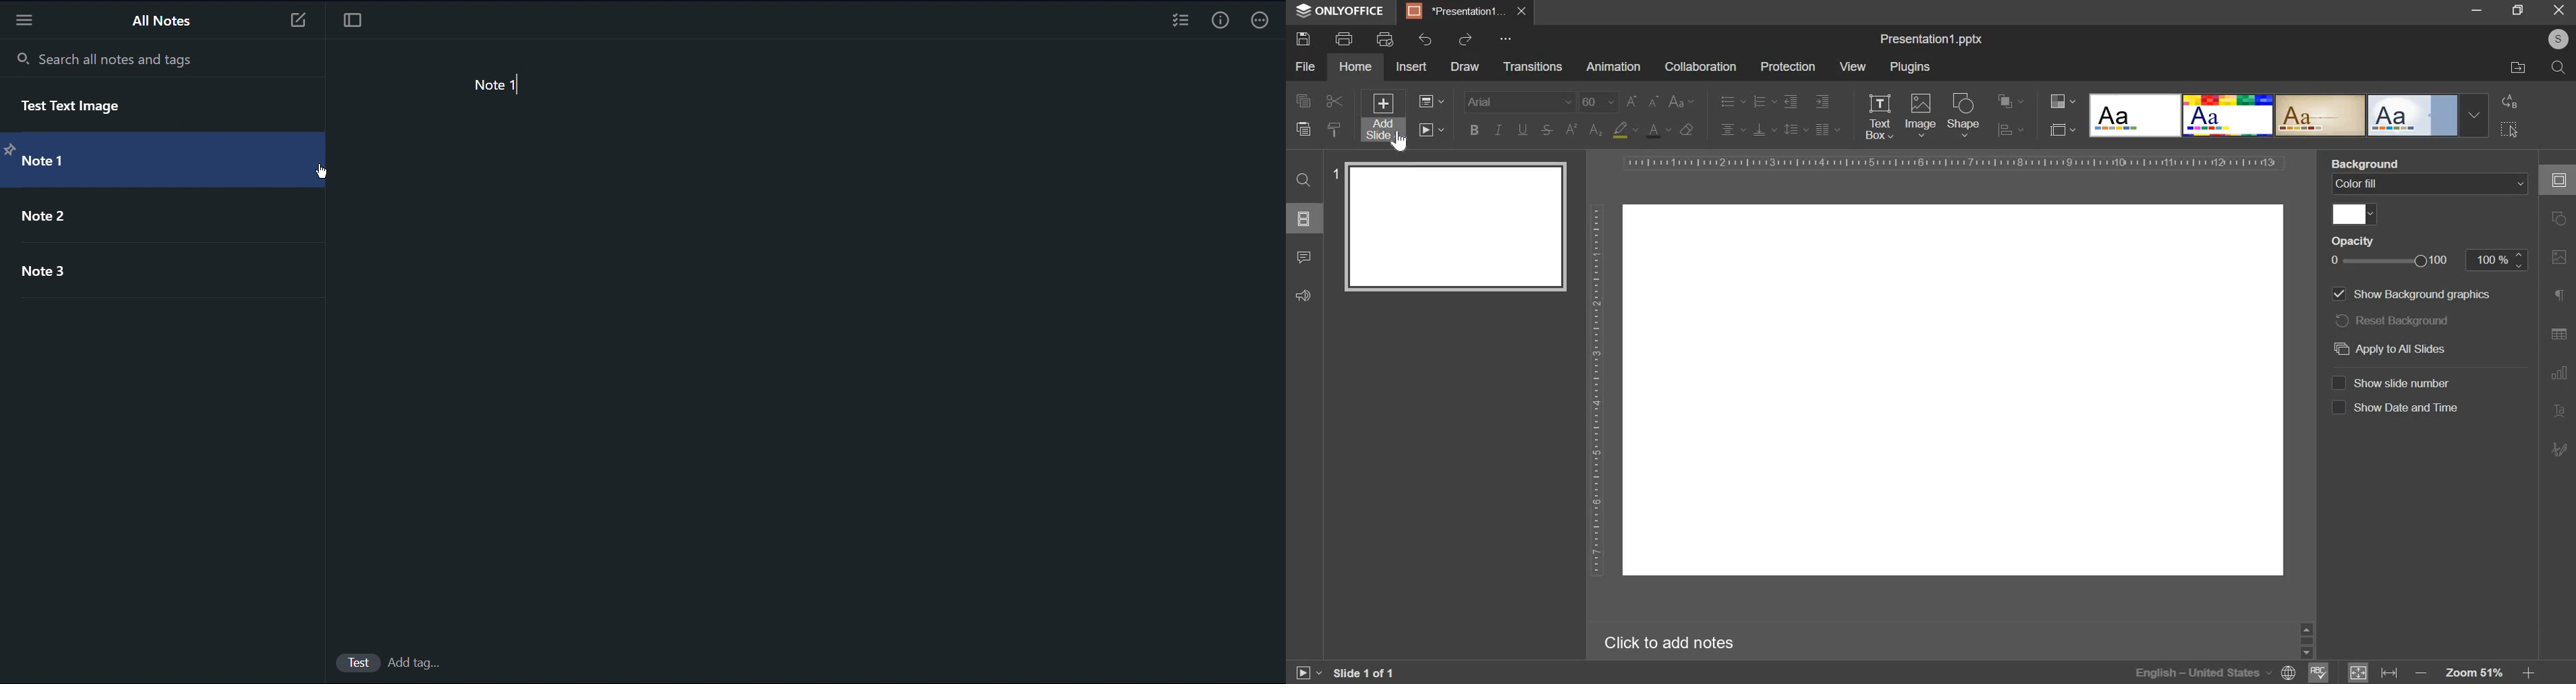  What do you see at coordinates (2563, 180) in the screenshot?
I see `slide settings` at bounding box center [2563, 180].